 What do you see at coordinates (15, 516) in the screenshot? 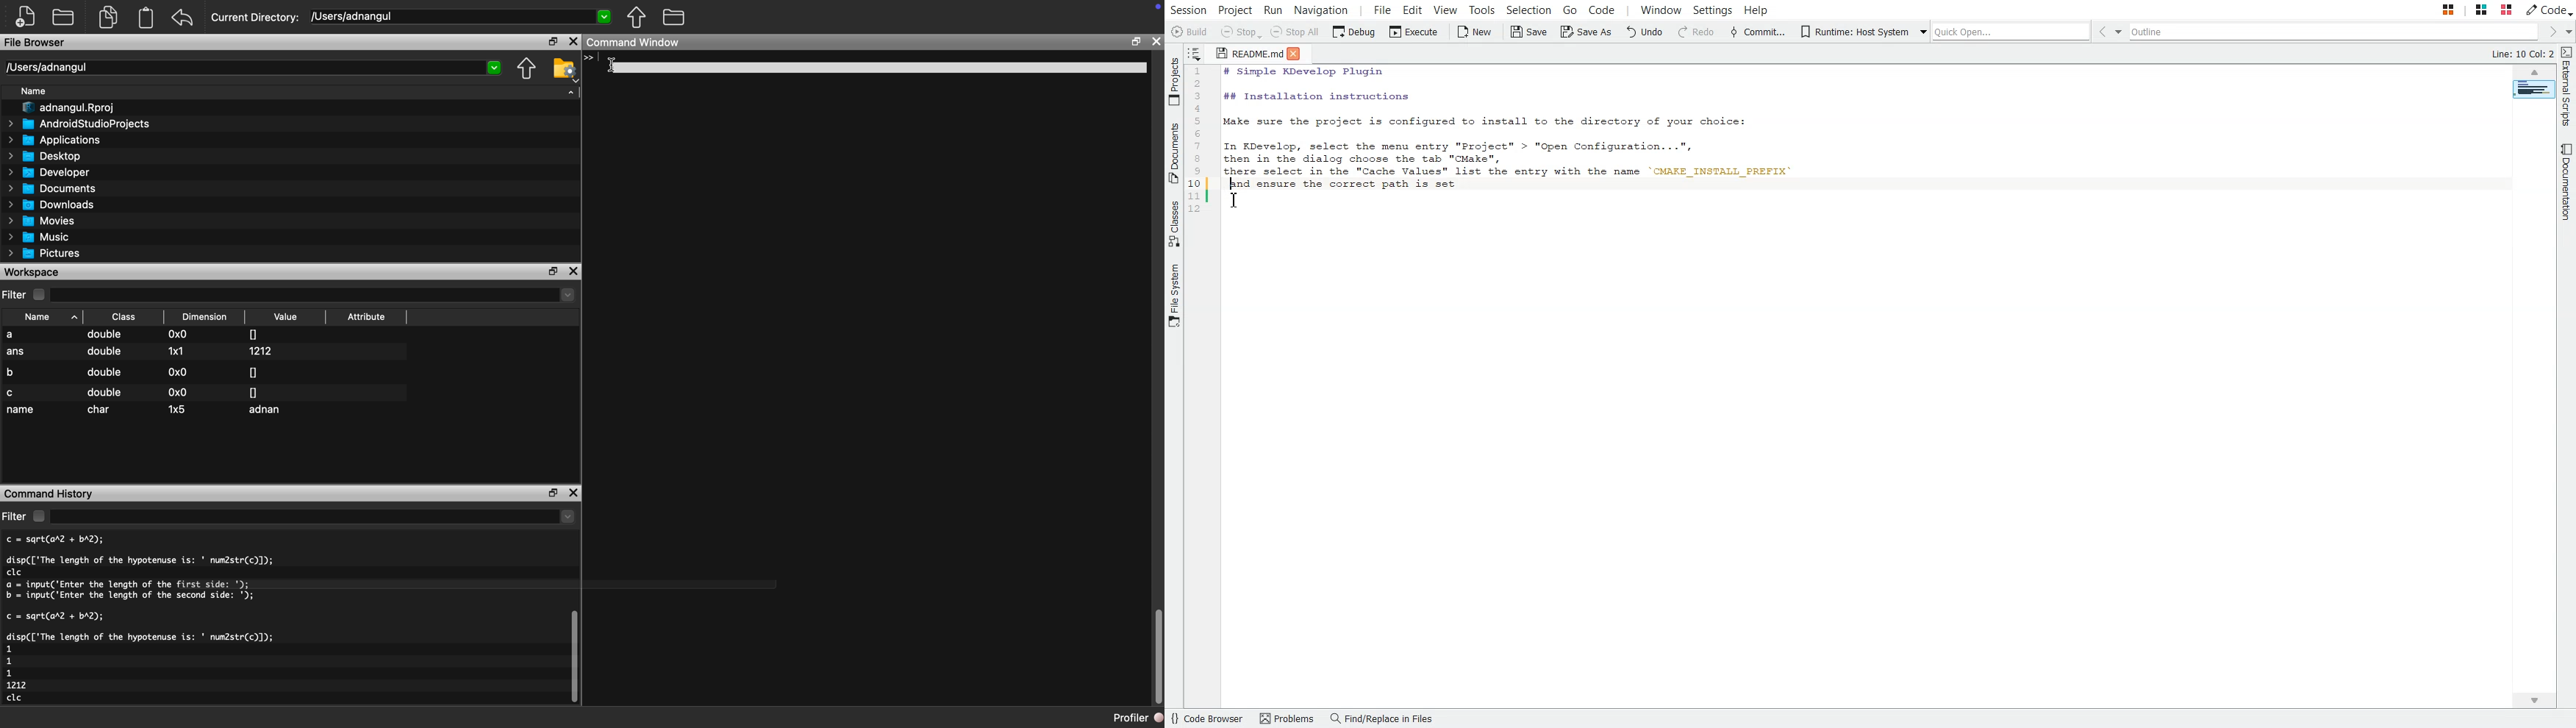
I see `filter` at bounding box center [15, 516].